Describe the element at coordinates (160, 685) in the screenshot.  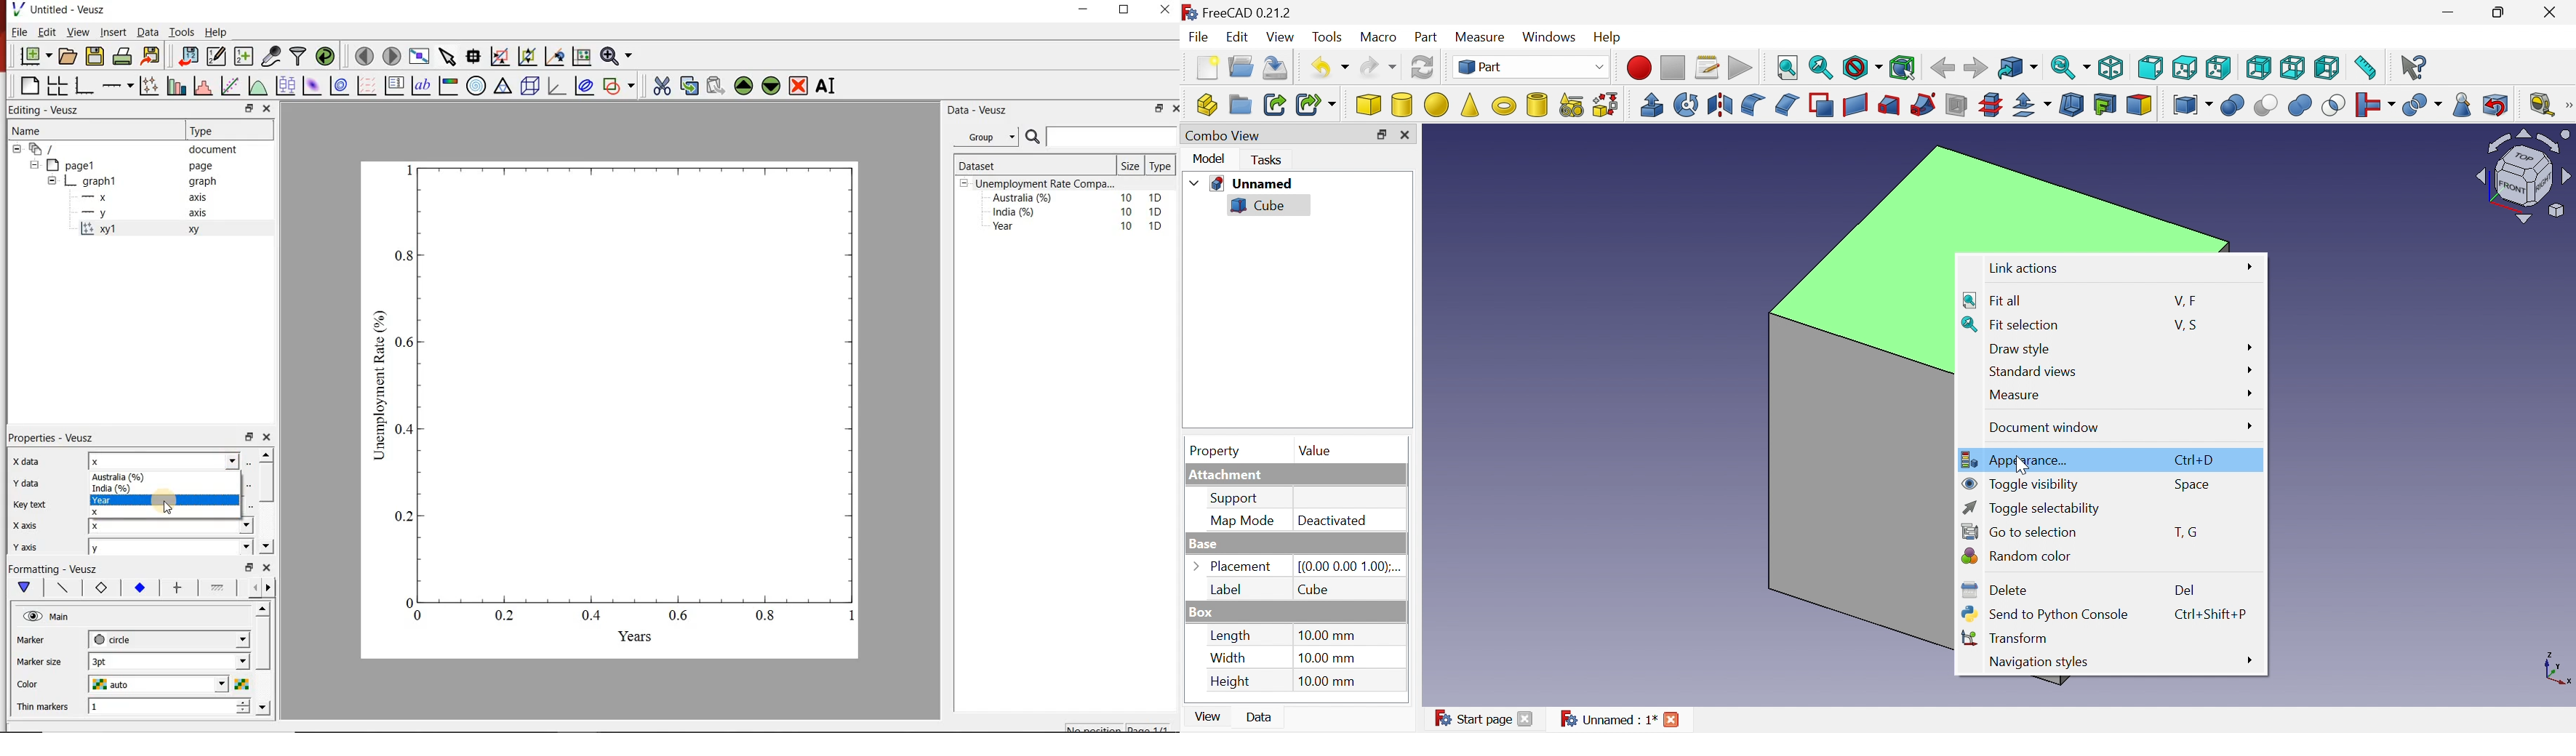
I see `auto` at that location.